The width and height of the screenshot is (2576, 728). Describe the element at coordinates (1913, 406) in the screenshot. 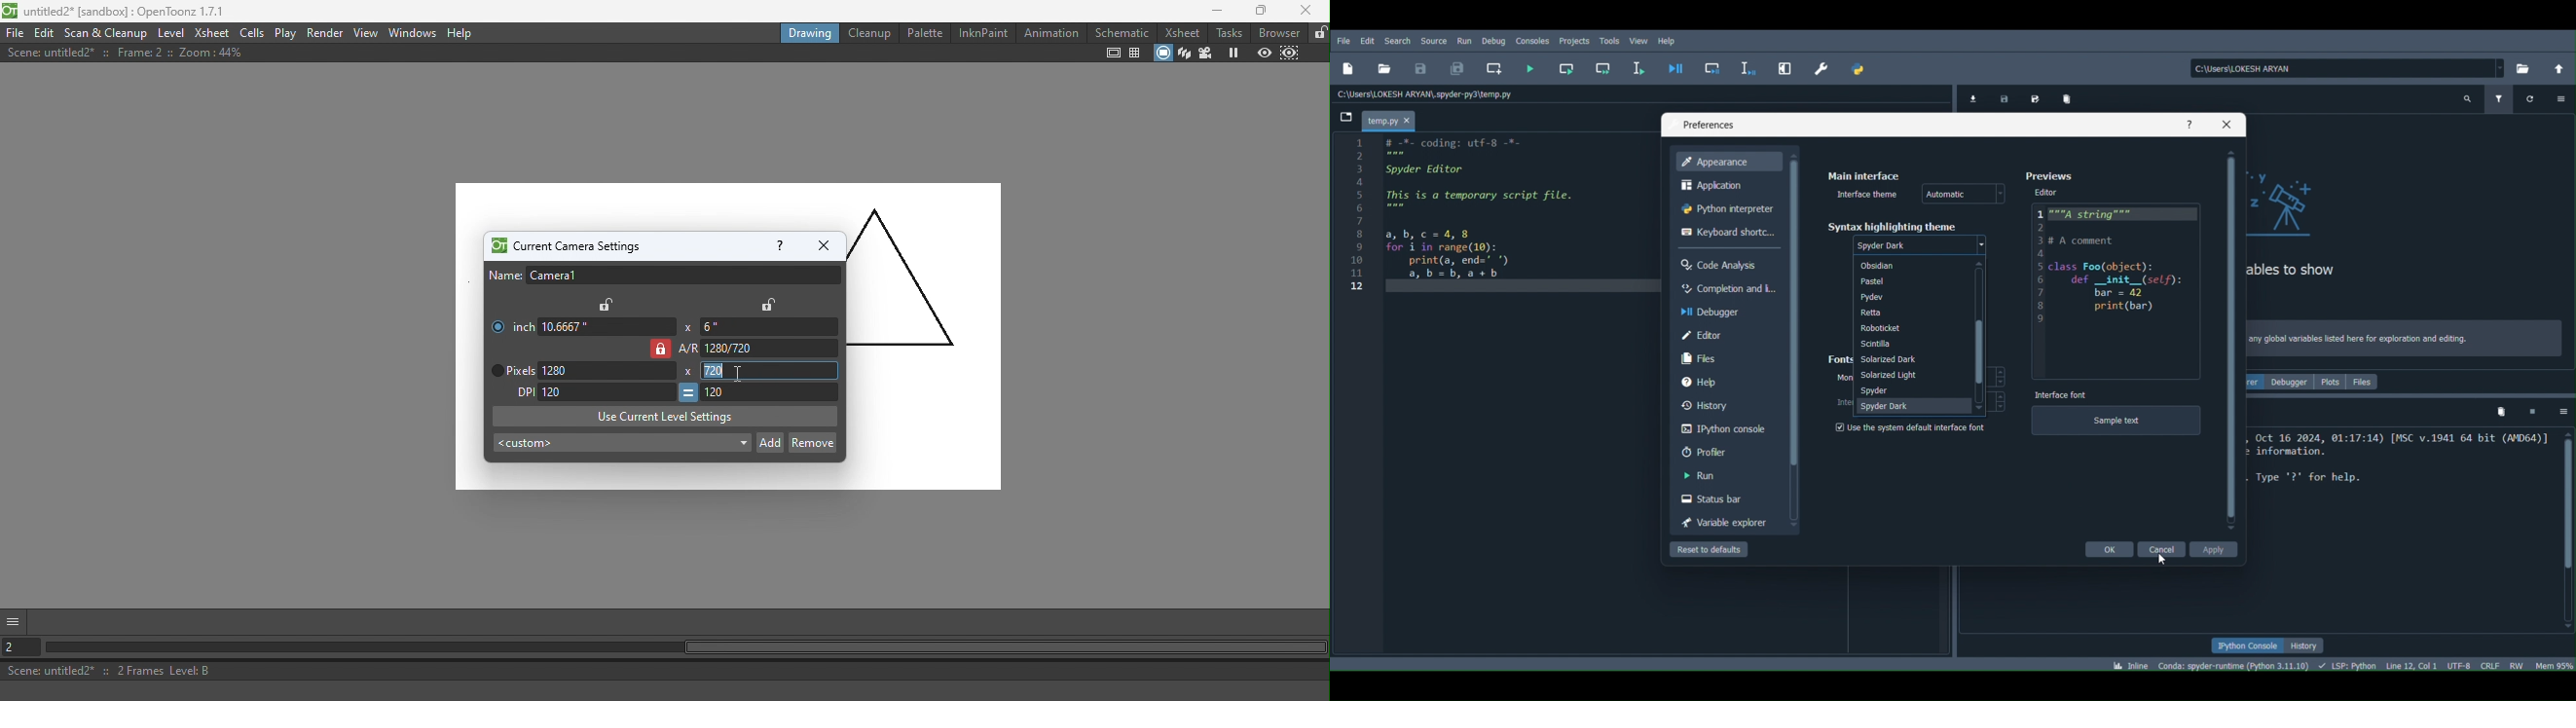

I see `Spyder Dark` at that location.